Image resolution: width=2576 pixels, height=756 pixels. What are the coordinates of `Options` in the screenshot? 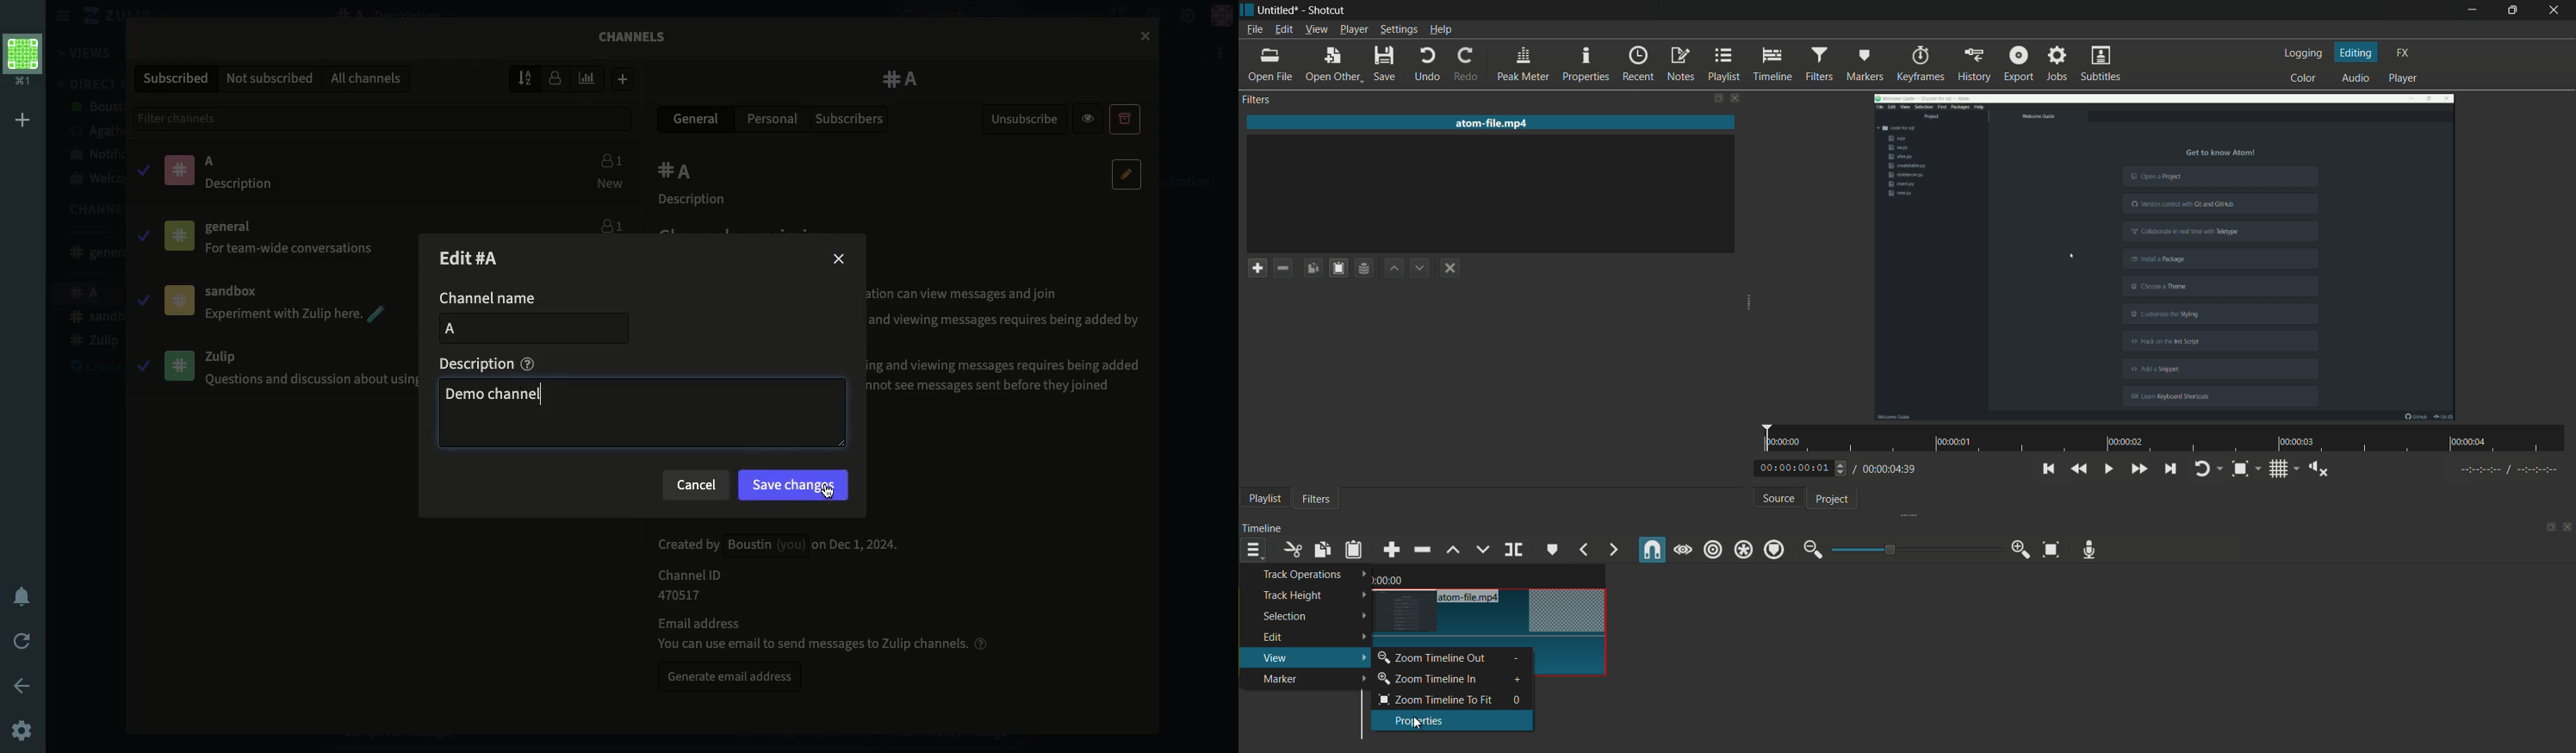 It's located at (1221, 53).